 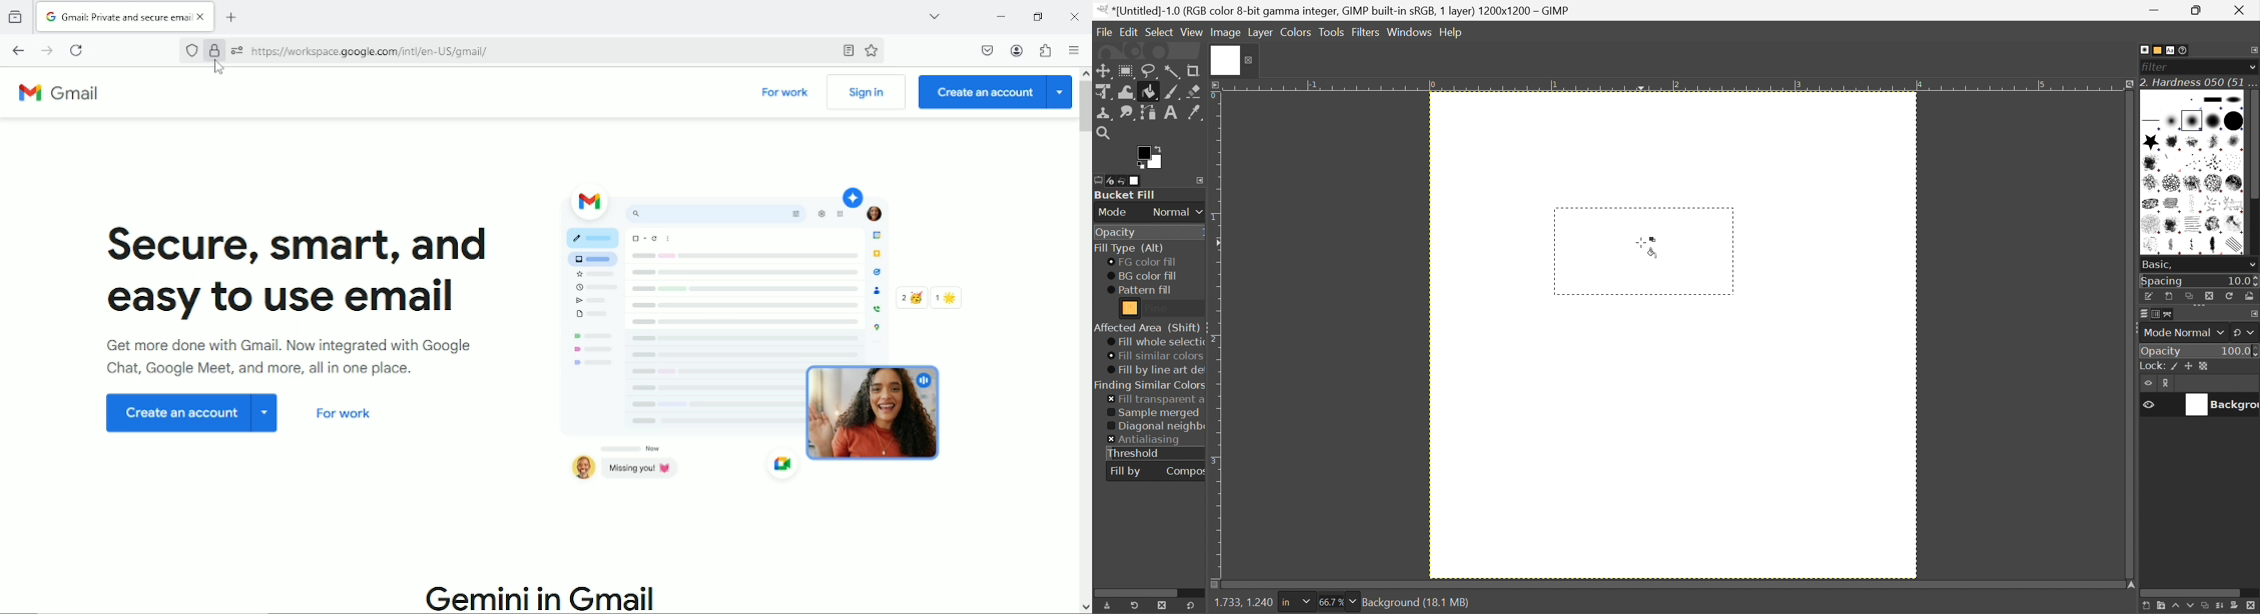 I want to click on Zoom image when window size changes, so click(x=2128, y=85).